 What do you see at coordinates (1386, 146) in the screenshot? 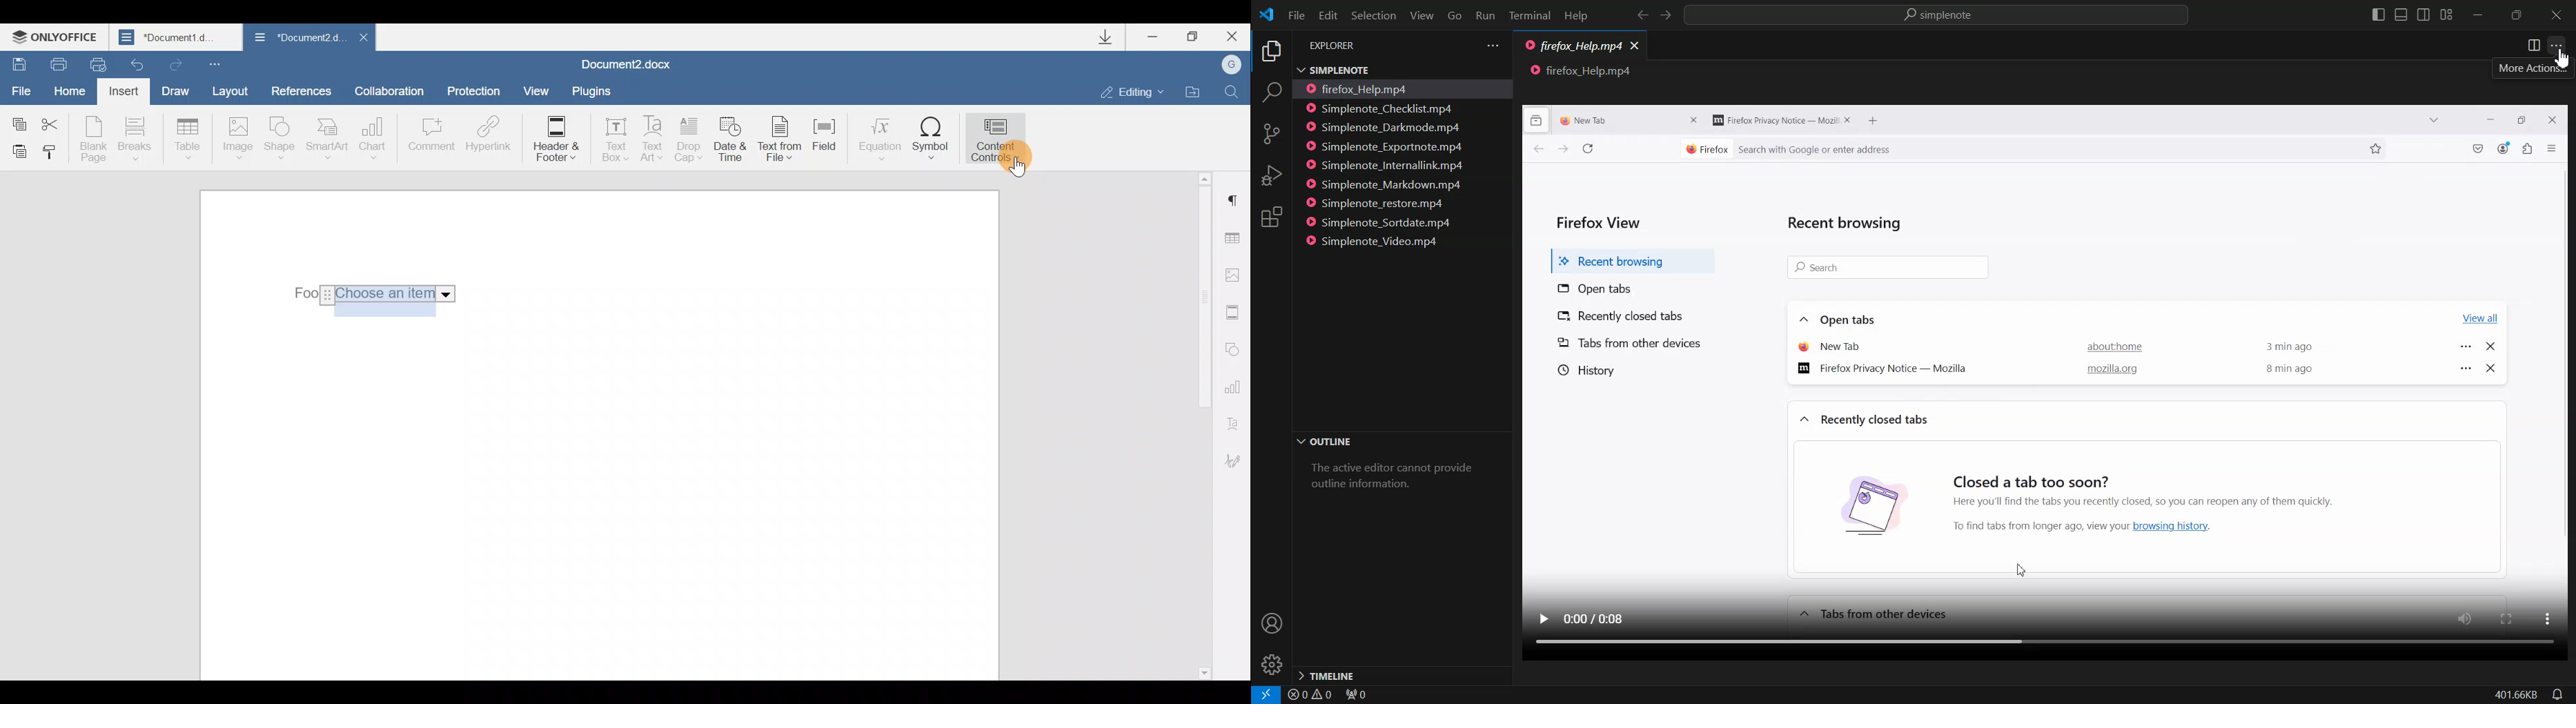
I see `Simplenote_Exportnote.mp4` at bounding box center [1386, 146].